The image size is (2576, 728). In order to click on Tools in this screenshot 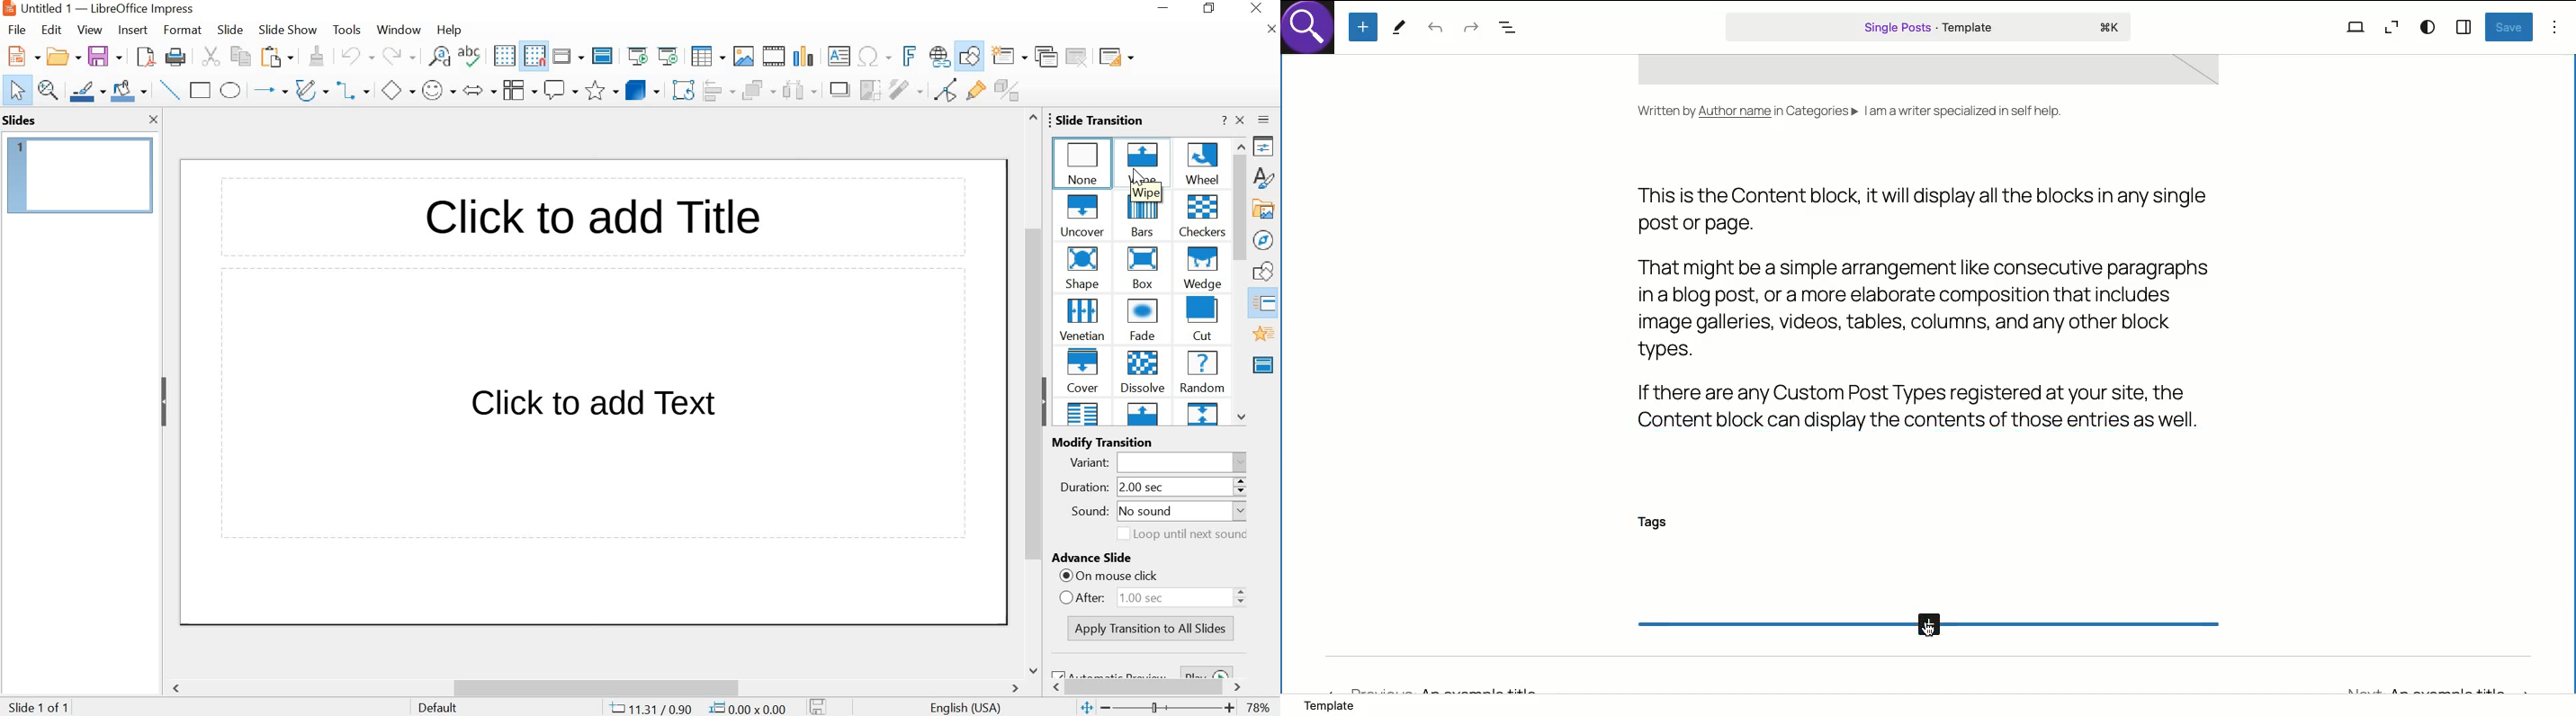, I will do `click(1399, 29)`.